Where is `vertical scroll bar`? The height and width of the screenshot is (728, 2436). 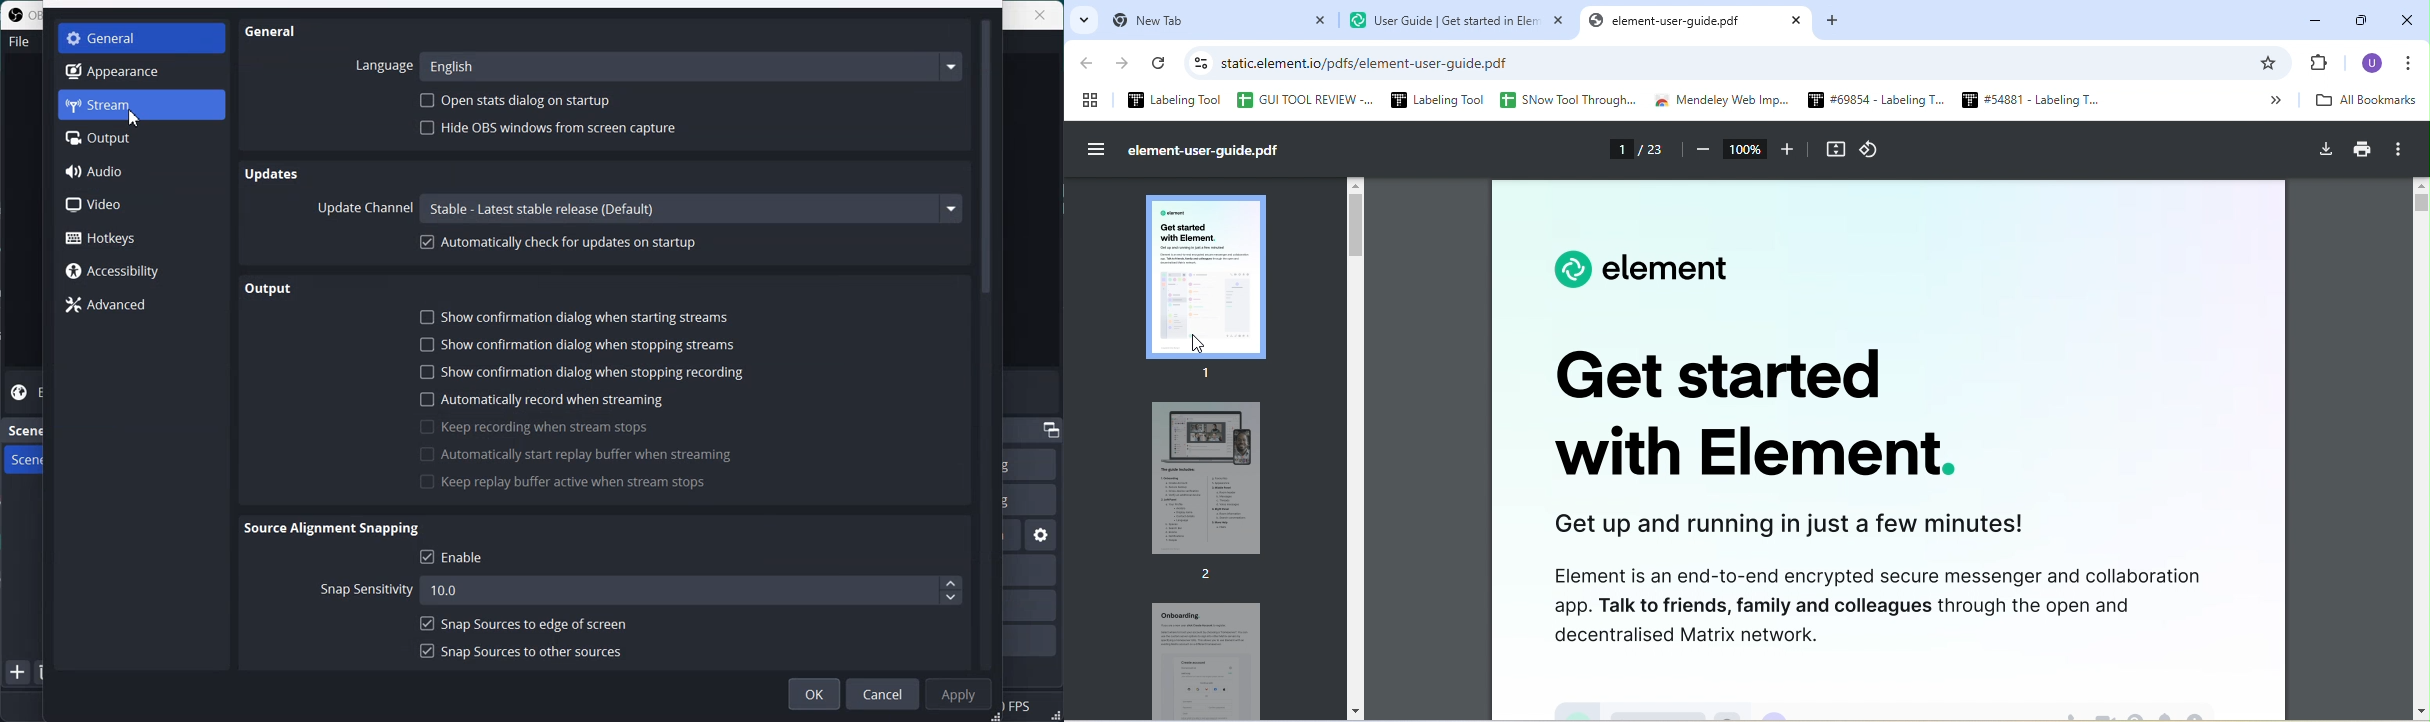 vertical scroll bar is located at coordinates (2421, 446).